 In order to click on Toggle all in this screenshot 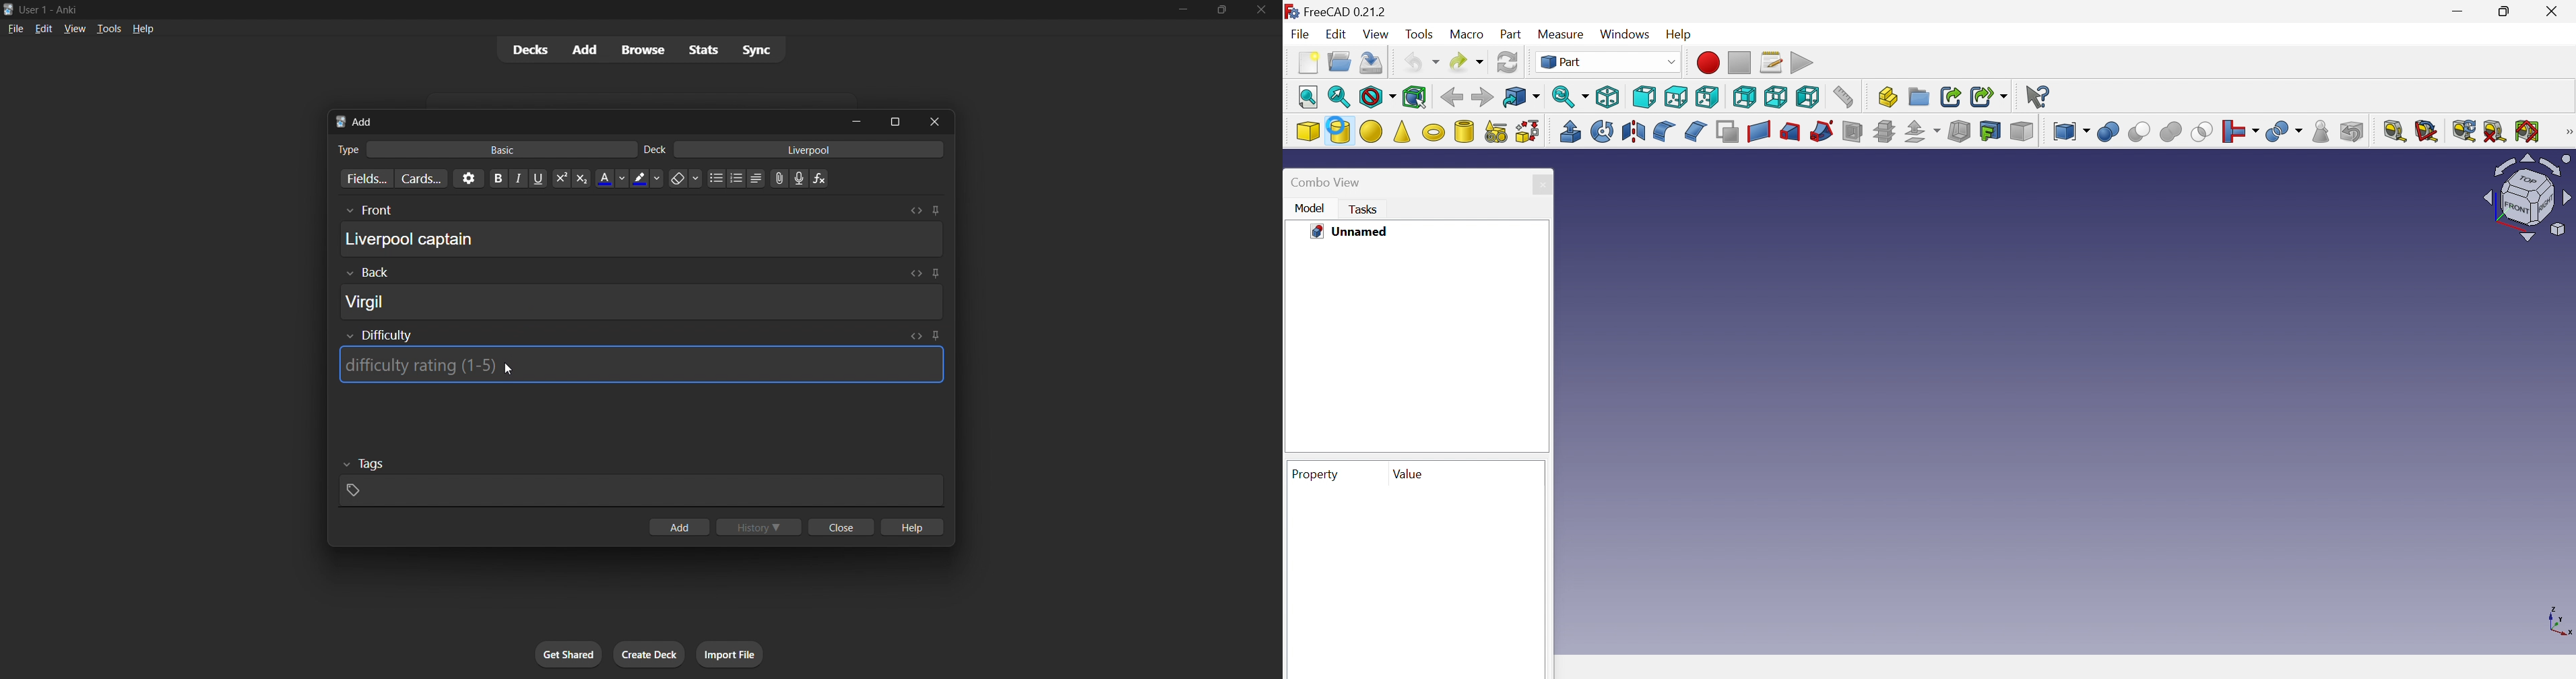, I will do `click(2527, 131)`.